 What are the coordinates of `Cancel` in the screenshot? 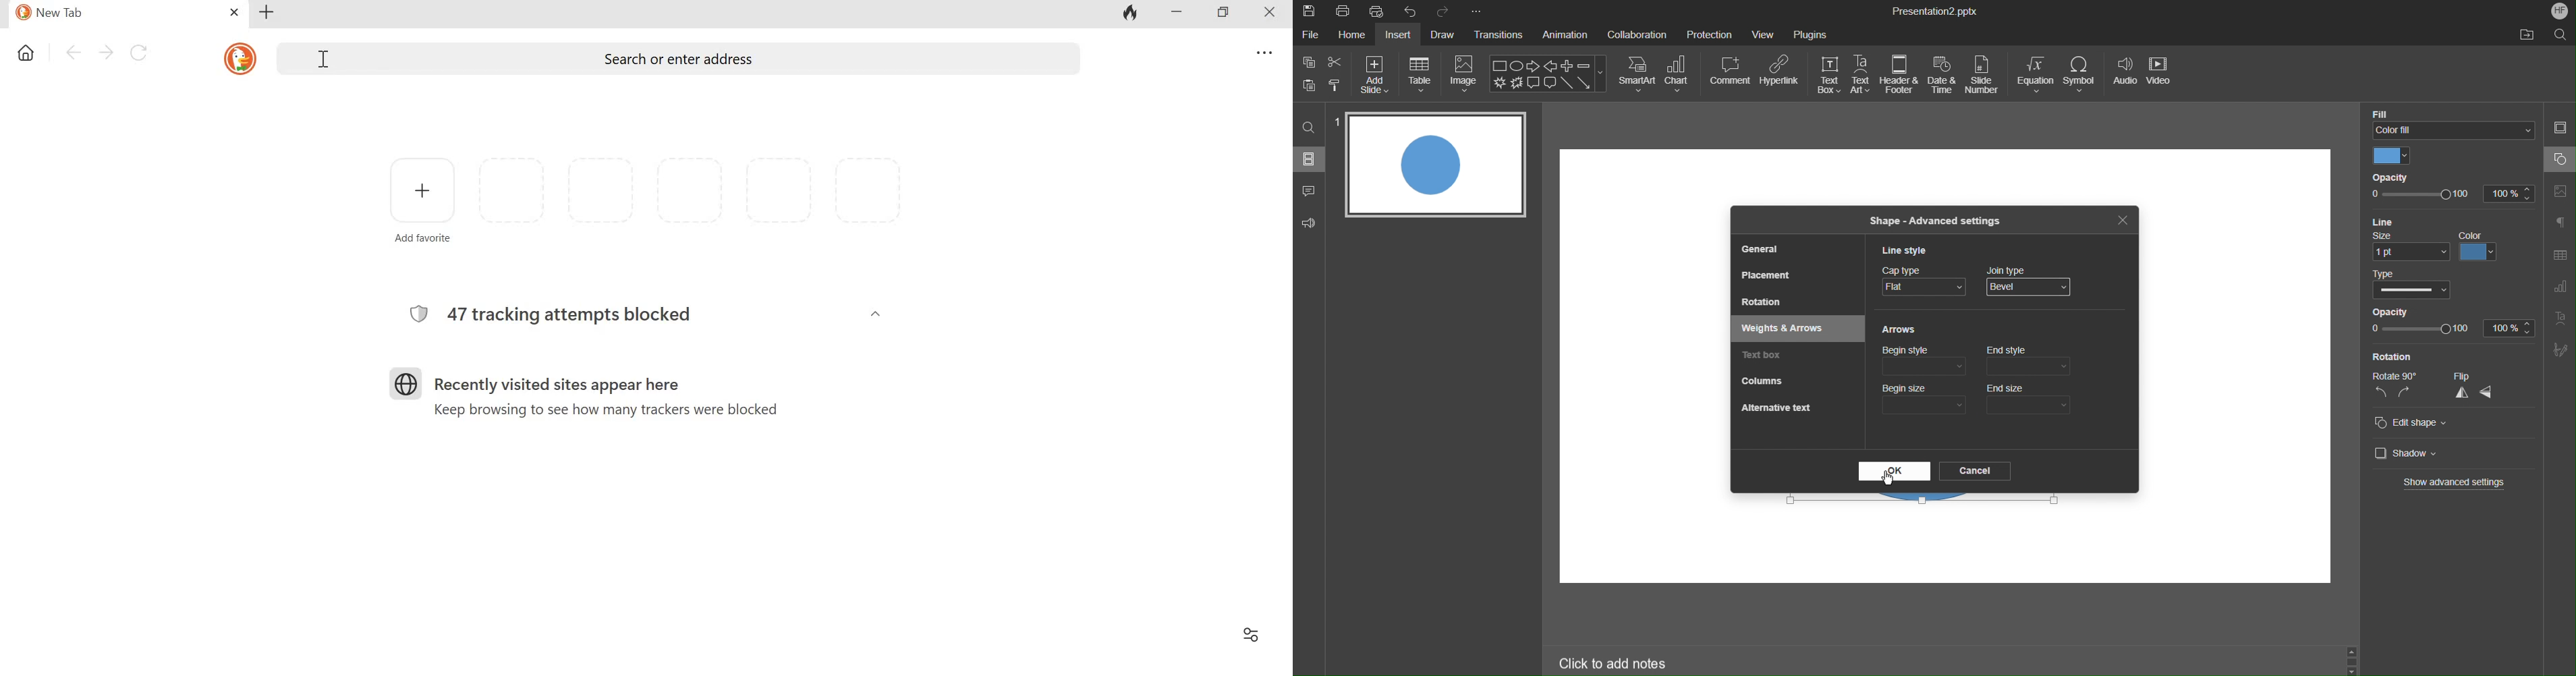 It's located at (1975, 471).